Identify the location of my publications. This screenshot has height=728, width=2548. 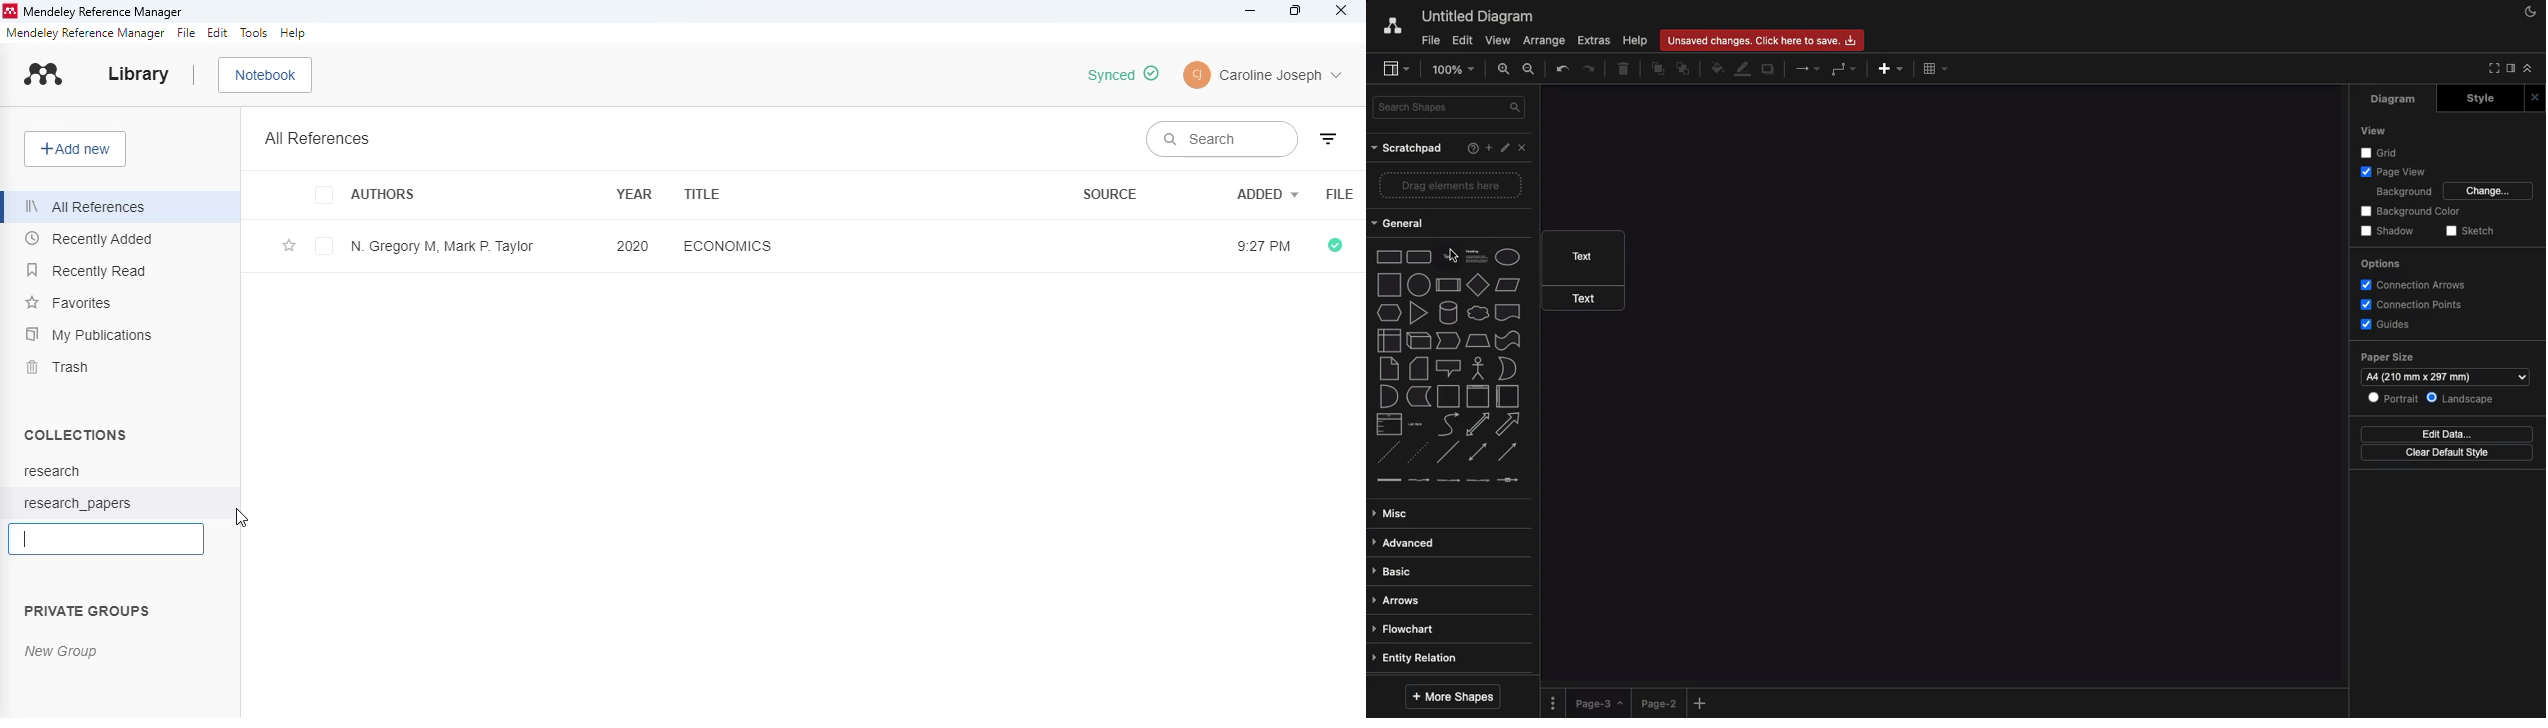
(89, 335).